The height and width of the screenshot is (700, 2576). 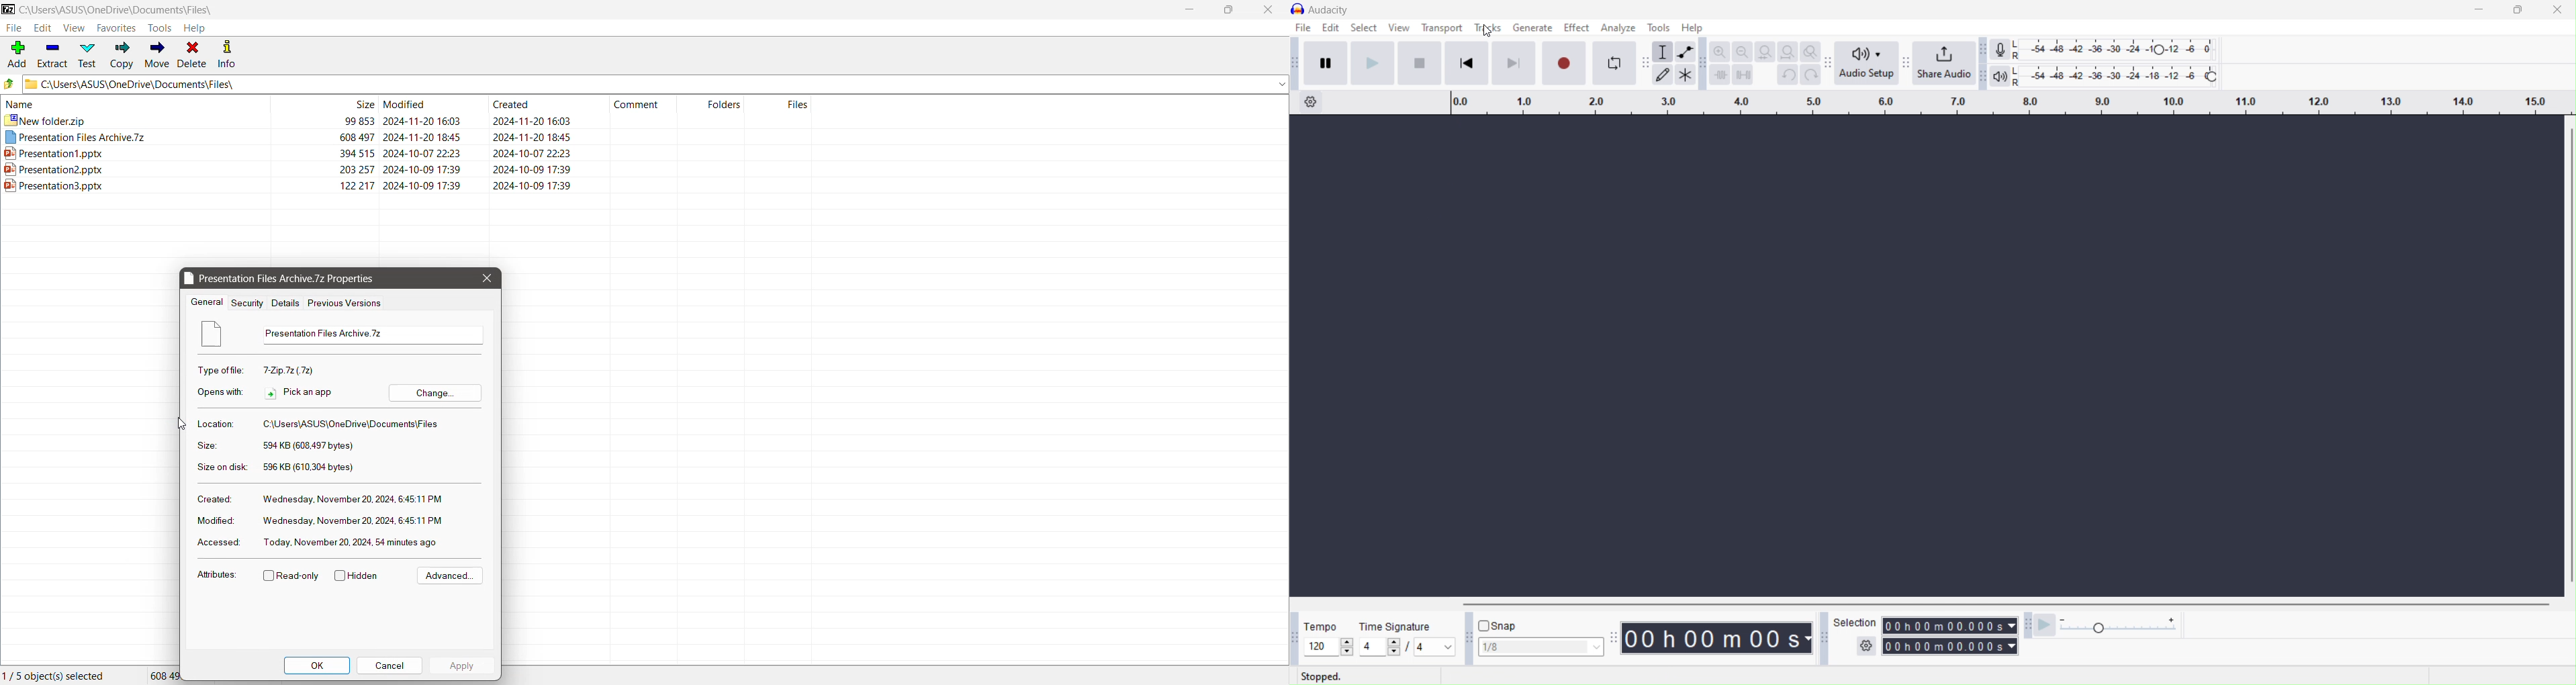 What do you see at coordinates (1268, 11) in the screenshot?
I see `Close` at bounding box center [1268, 11].